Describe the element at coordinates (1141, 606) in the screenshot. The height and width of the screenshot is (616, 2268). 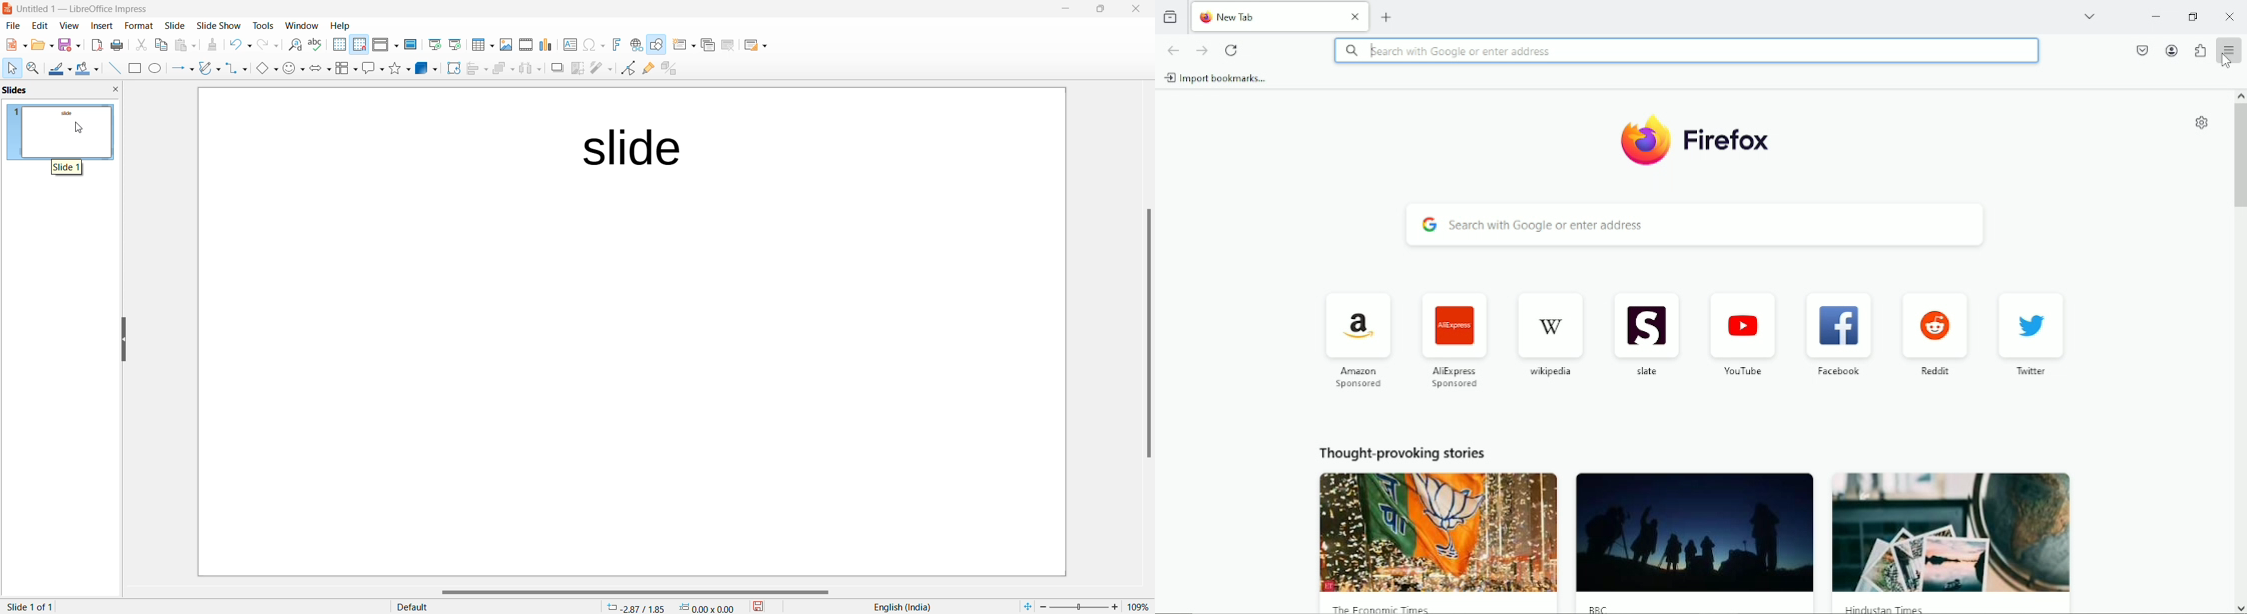
I see `zoom percentage` at that location.